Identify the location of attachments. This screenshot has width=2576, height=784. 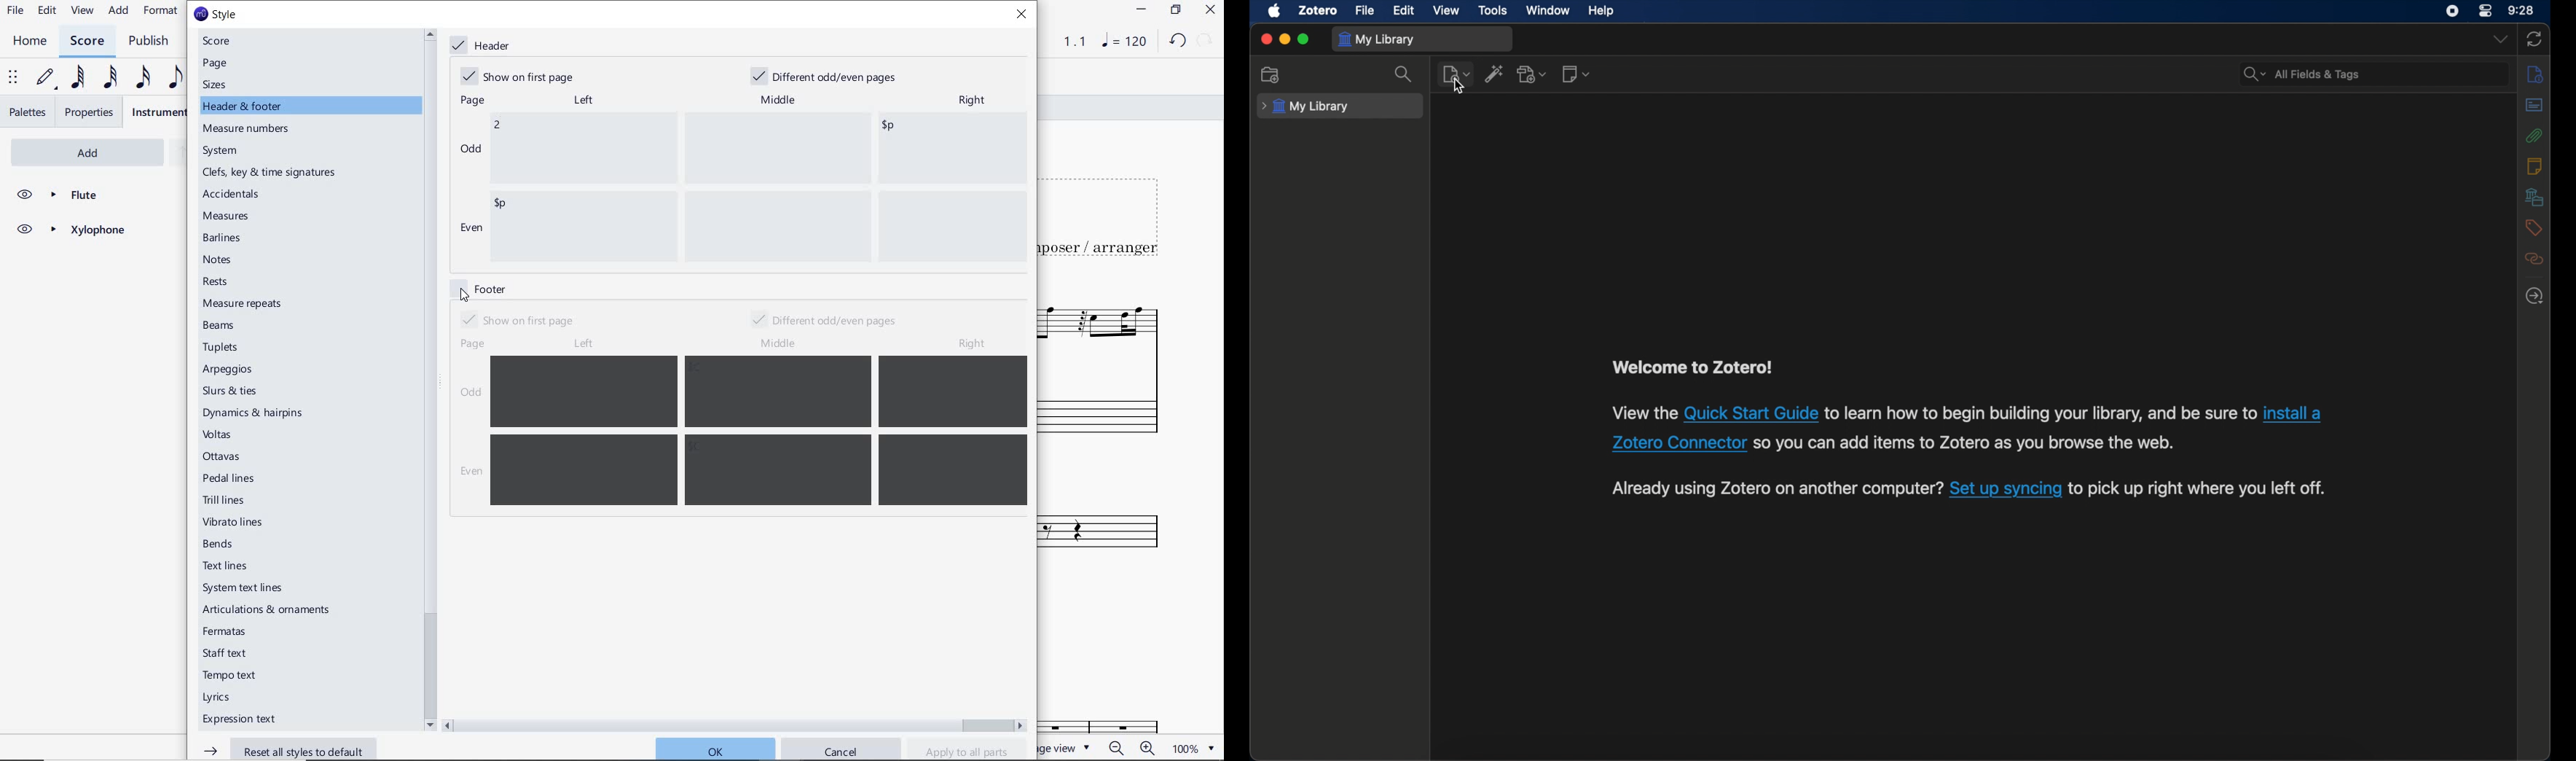
(2534, 136).